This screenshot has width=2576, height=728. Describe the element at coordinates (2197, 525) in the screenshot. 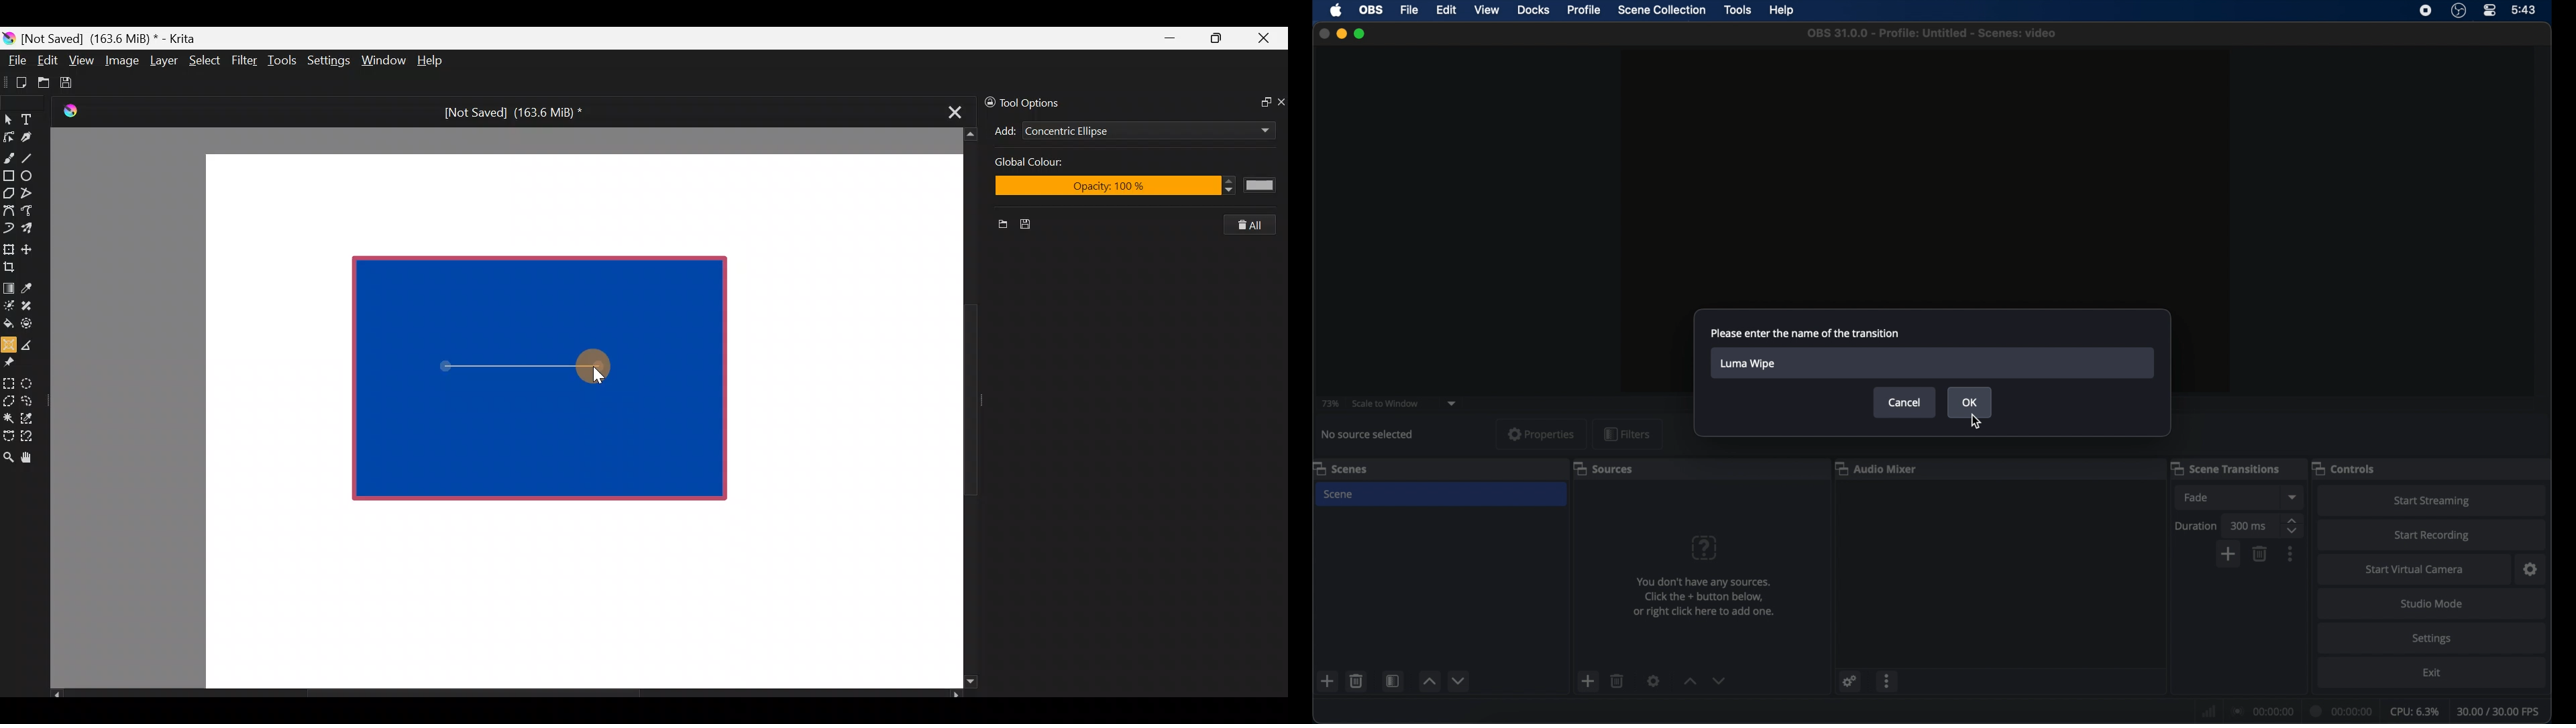

I see `duration` at that location.